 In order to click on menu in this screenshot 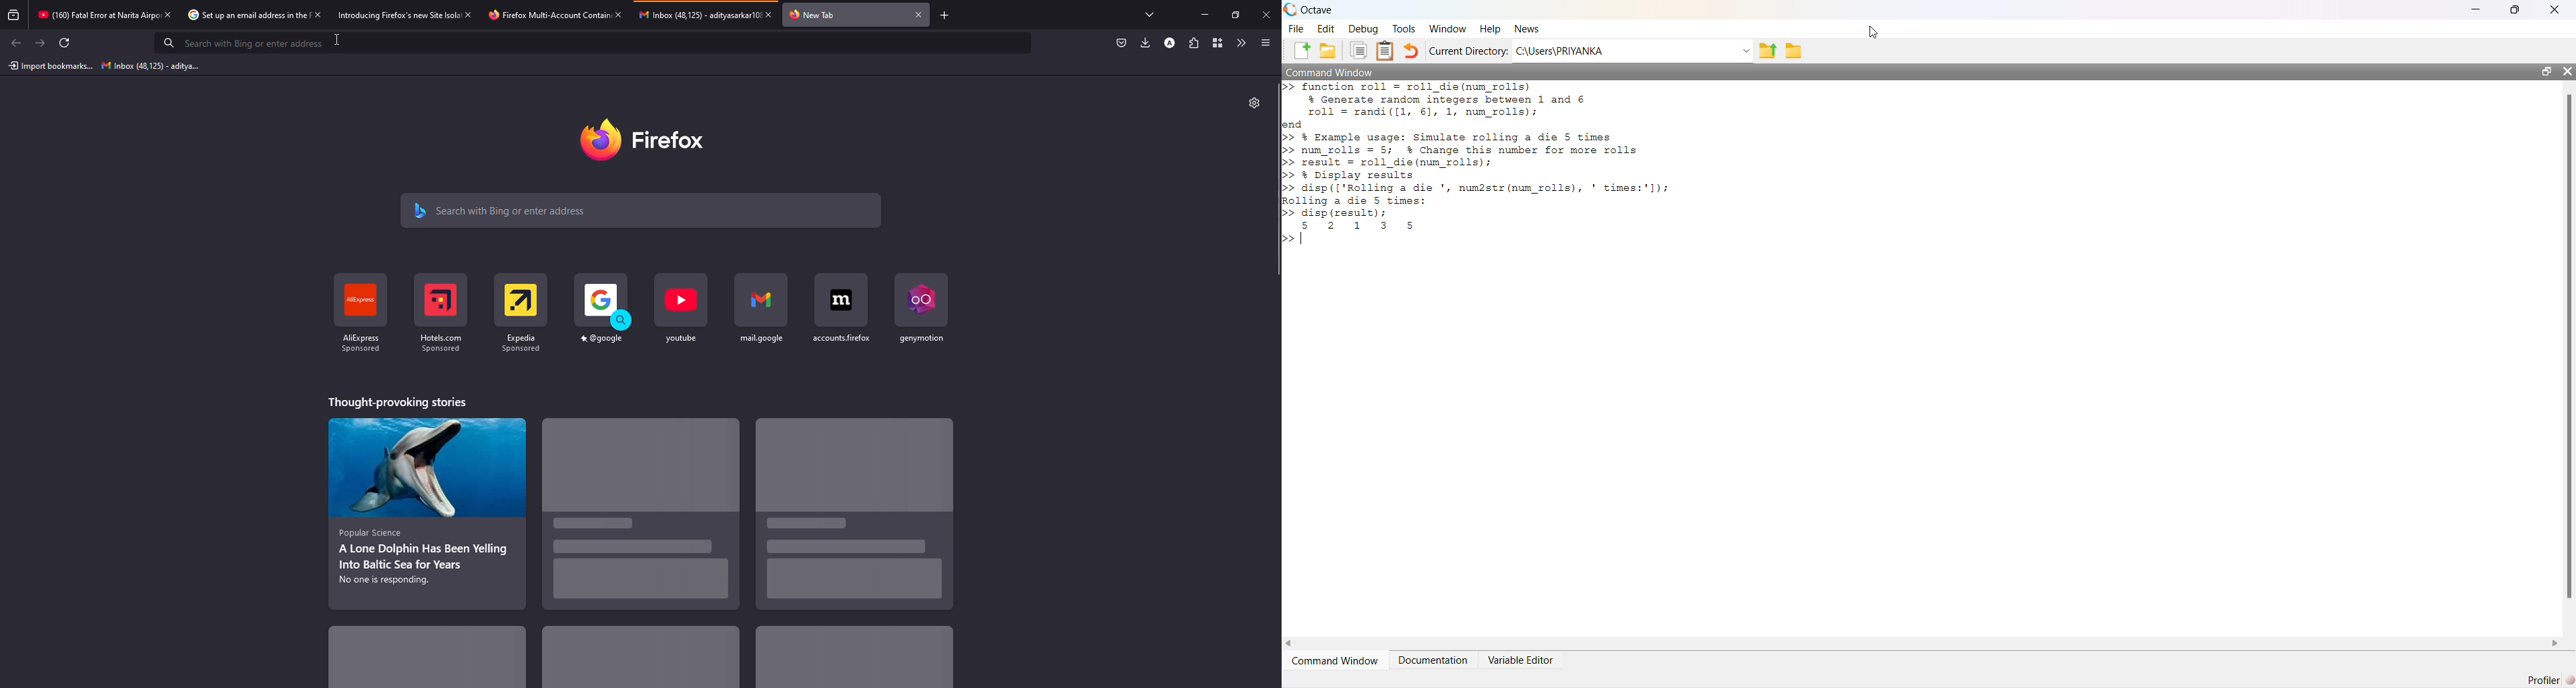, I will do `click(1266, 43)`.